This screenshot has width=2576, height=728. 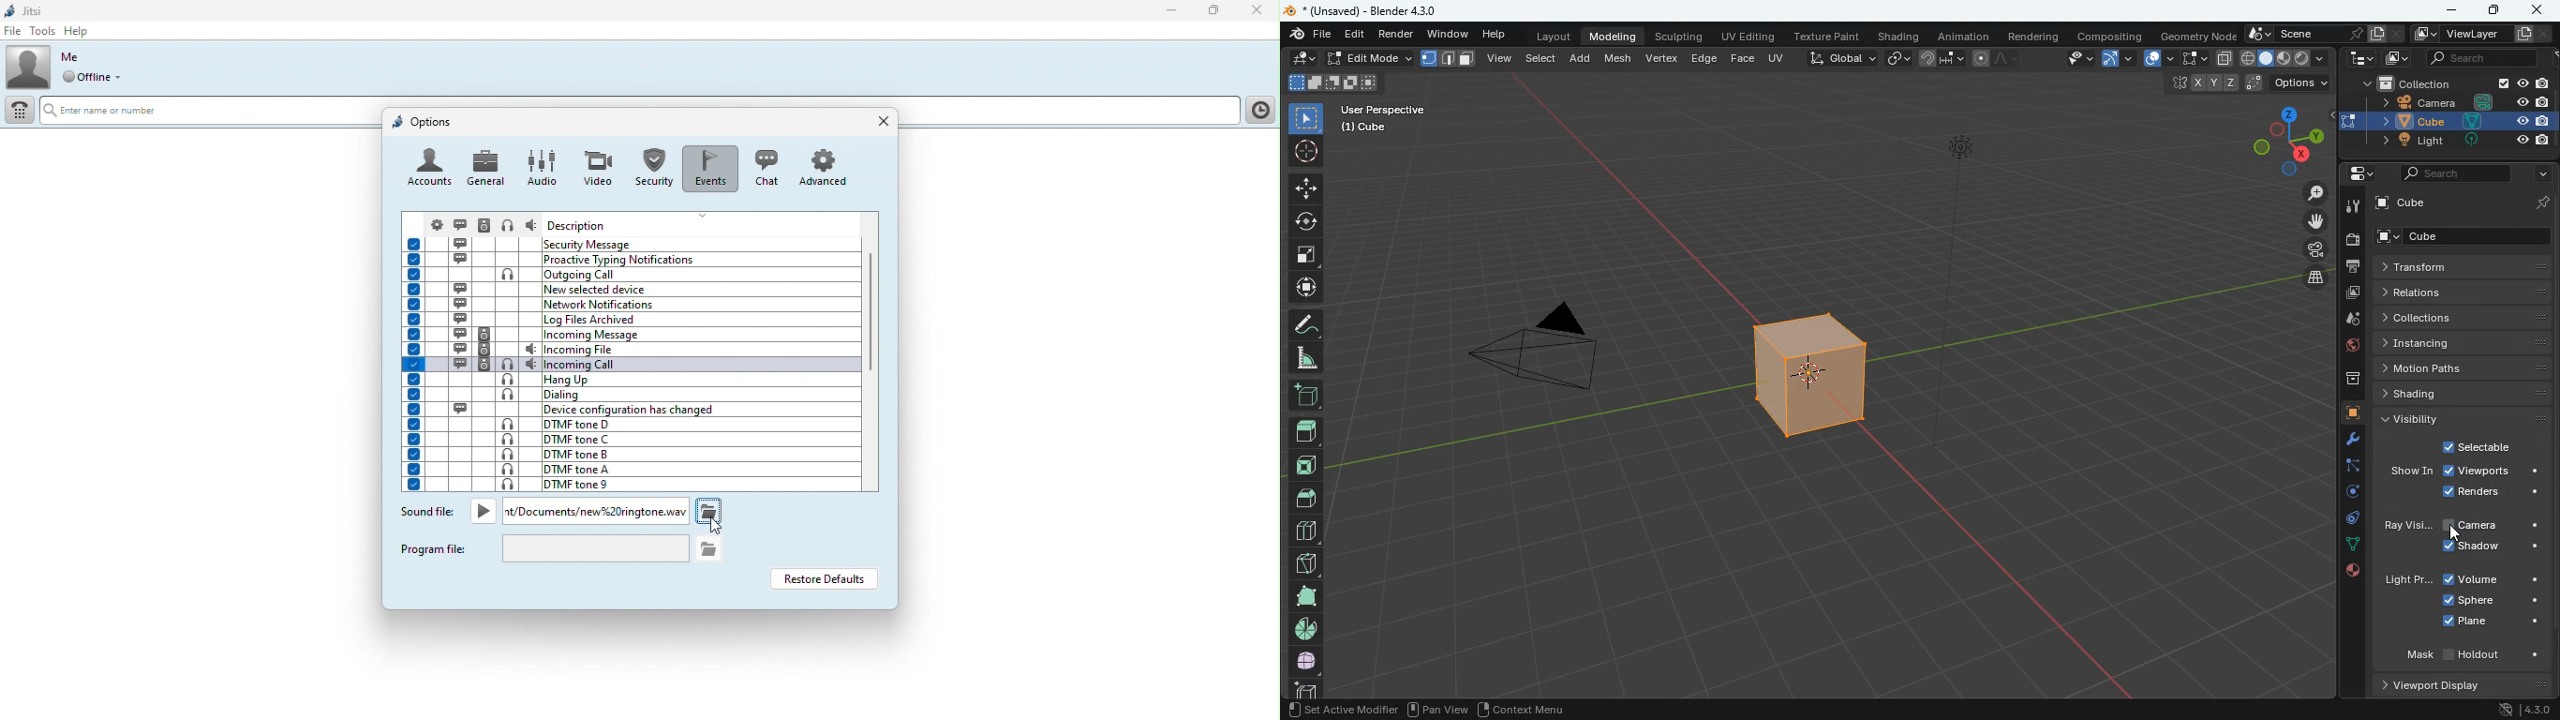 What do you see at coordinates (2355, 242) in the screenshot?
I see `camera` at bounding box center [2355, 242].